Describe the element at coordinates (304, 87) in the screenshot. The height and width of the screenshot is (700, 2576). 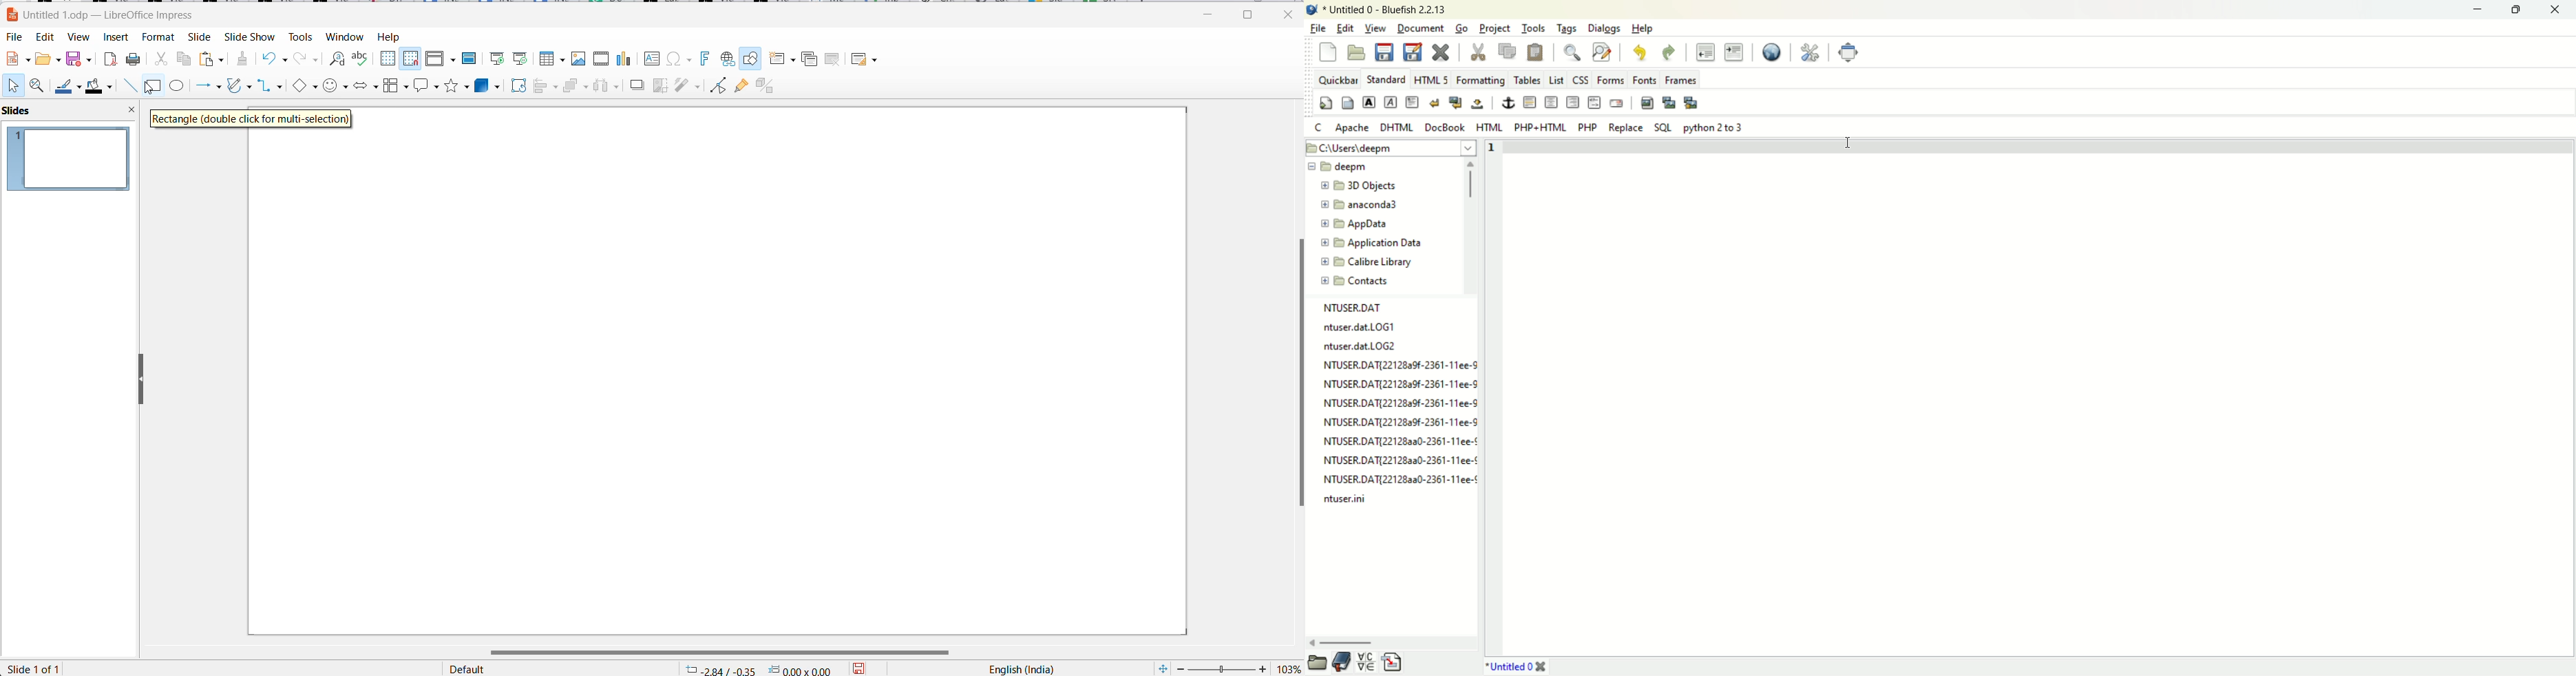
I see `basic shapes` at that location.